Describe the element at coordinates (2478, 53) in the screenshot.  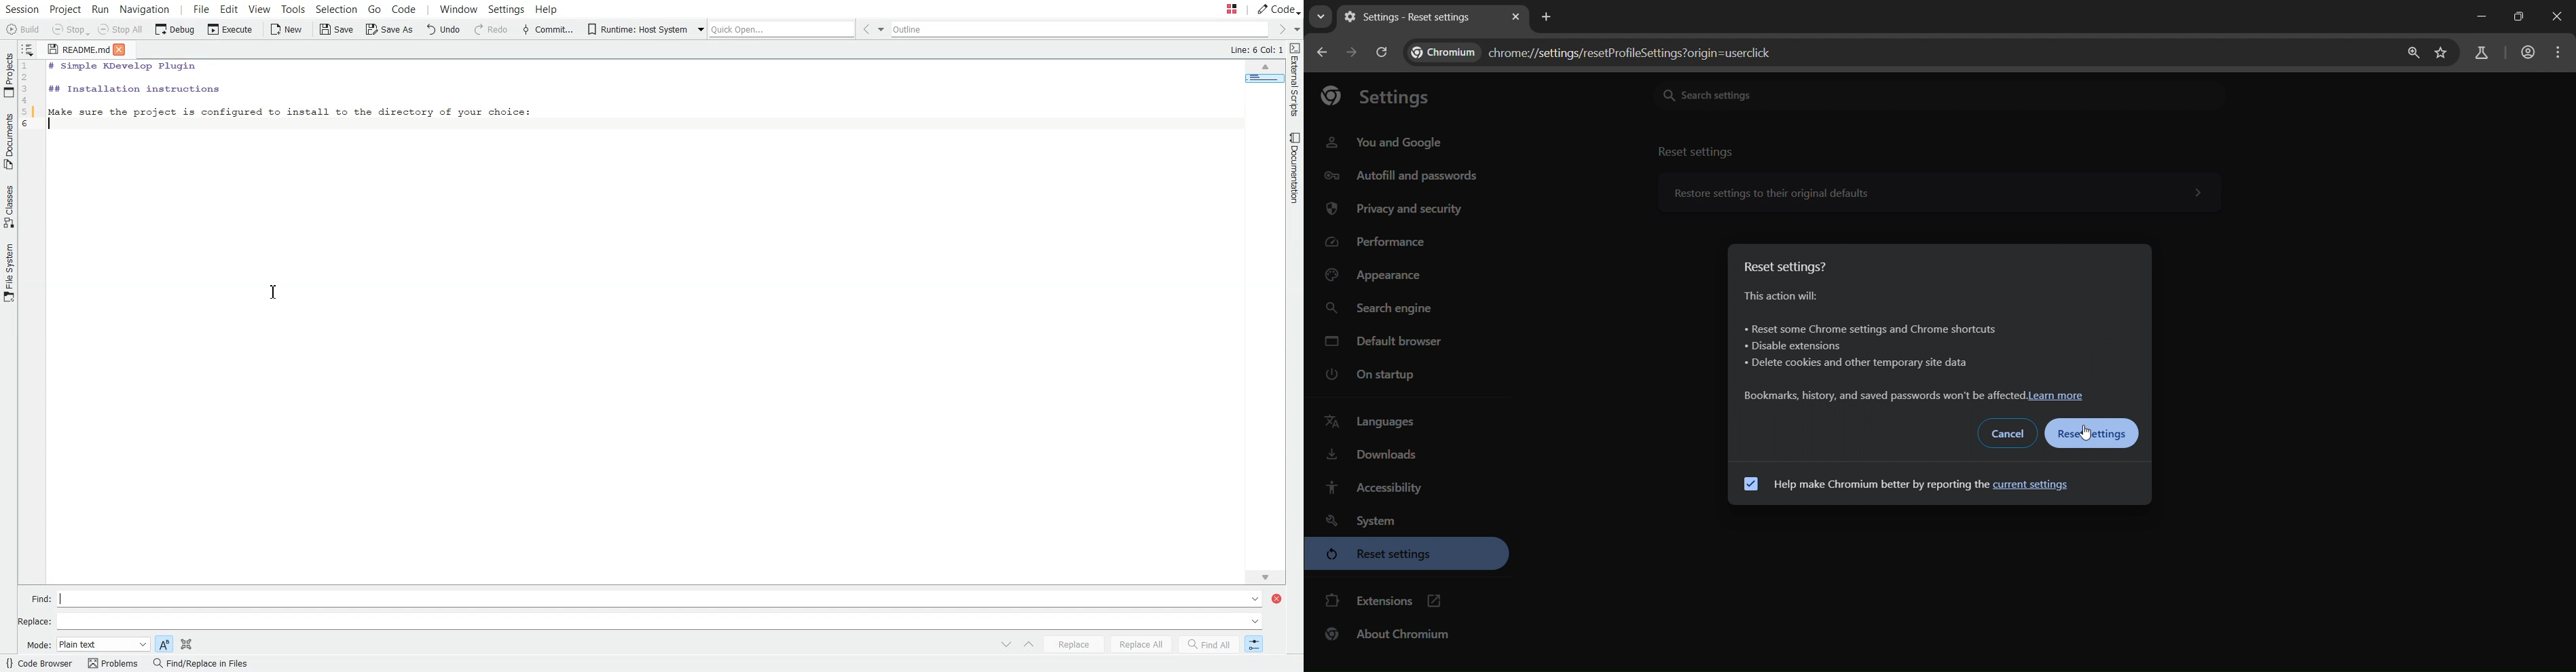
I see `search labs` at that location.